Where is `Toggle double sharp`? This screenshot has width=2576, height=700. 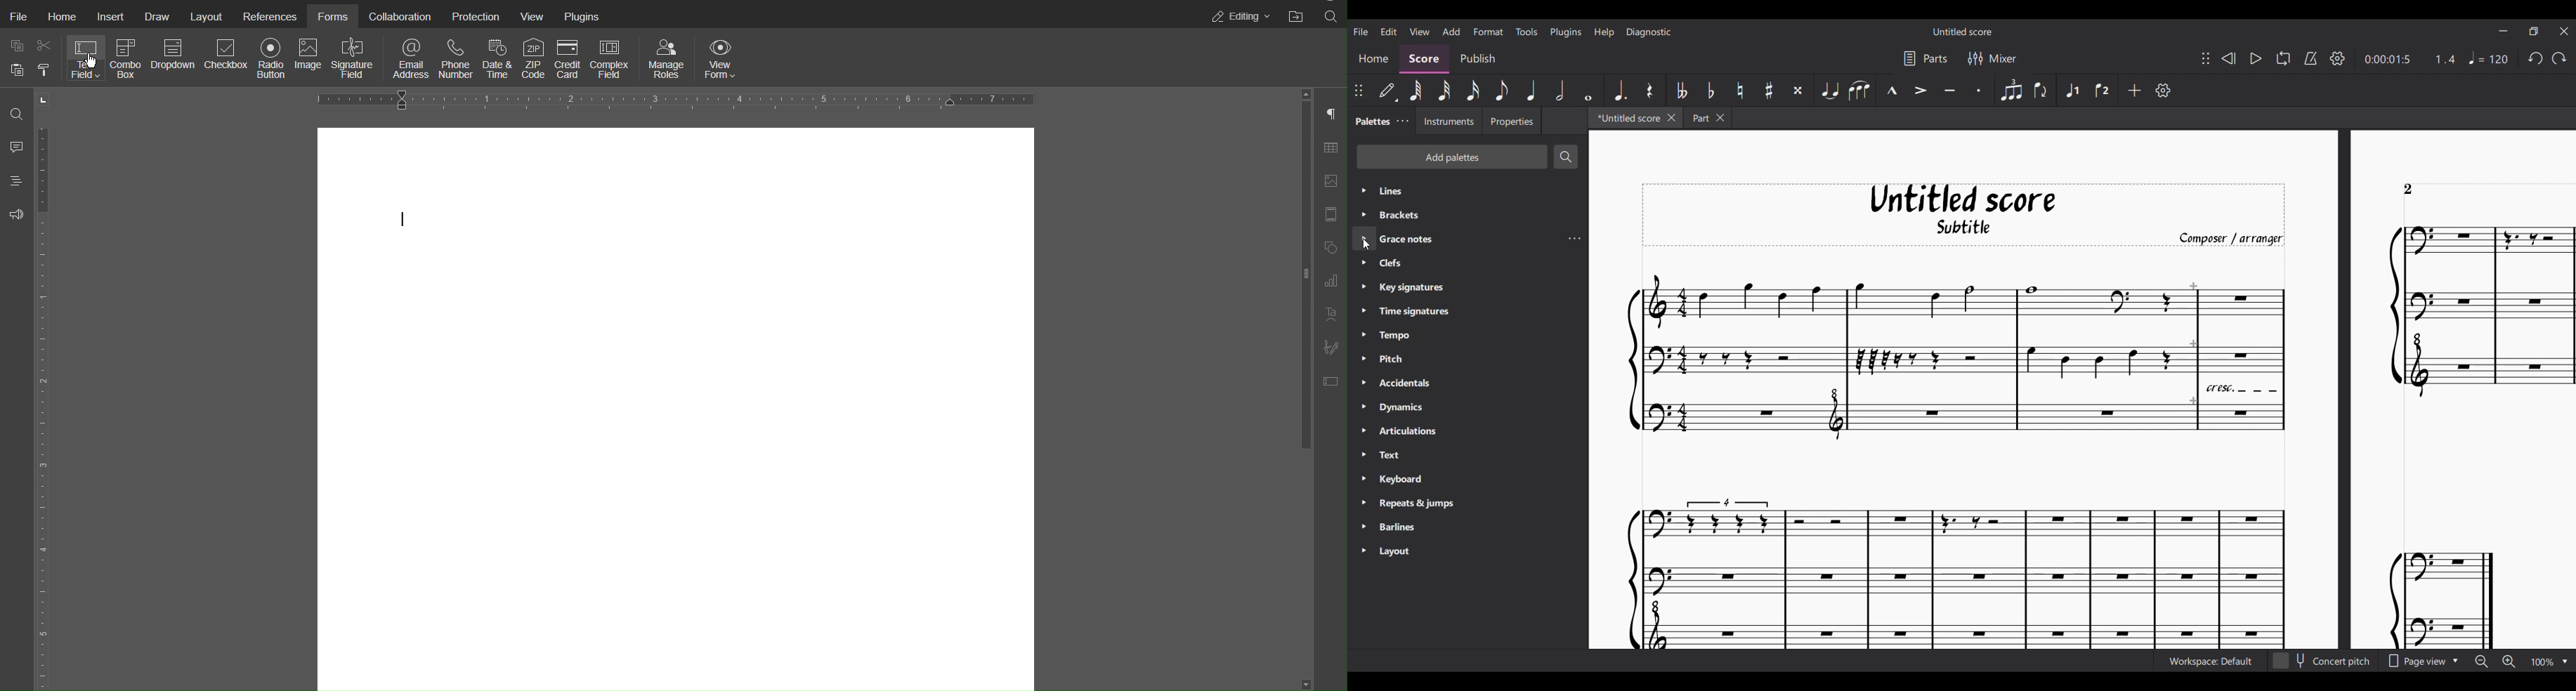
Toggle double sharp is located at coordinates (1798, 91).